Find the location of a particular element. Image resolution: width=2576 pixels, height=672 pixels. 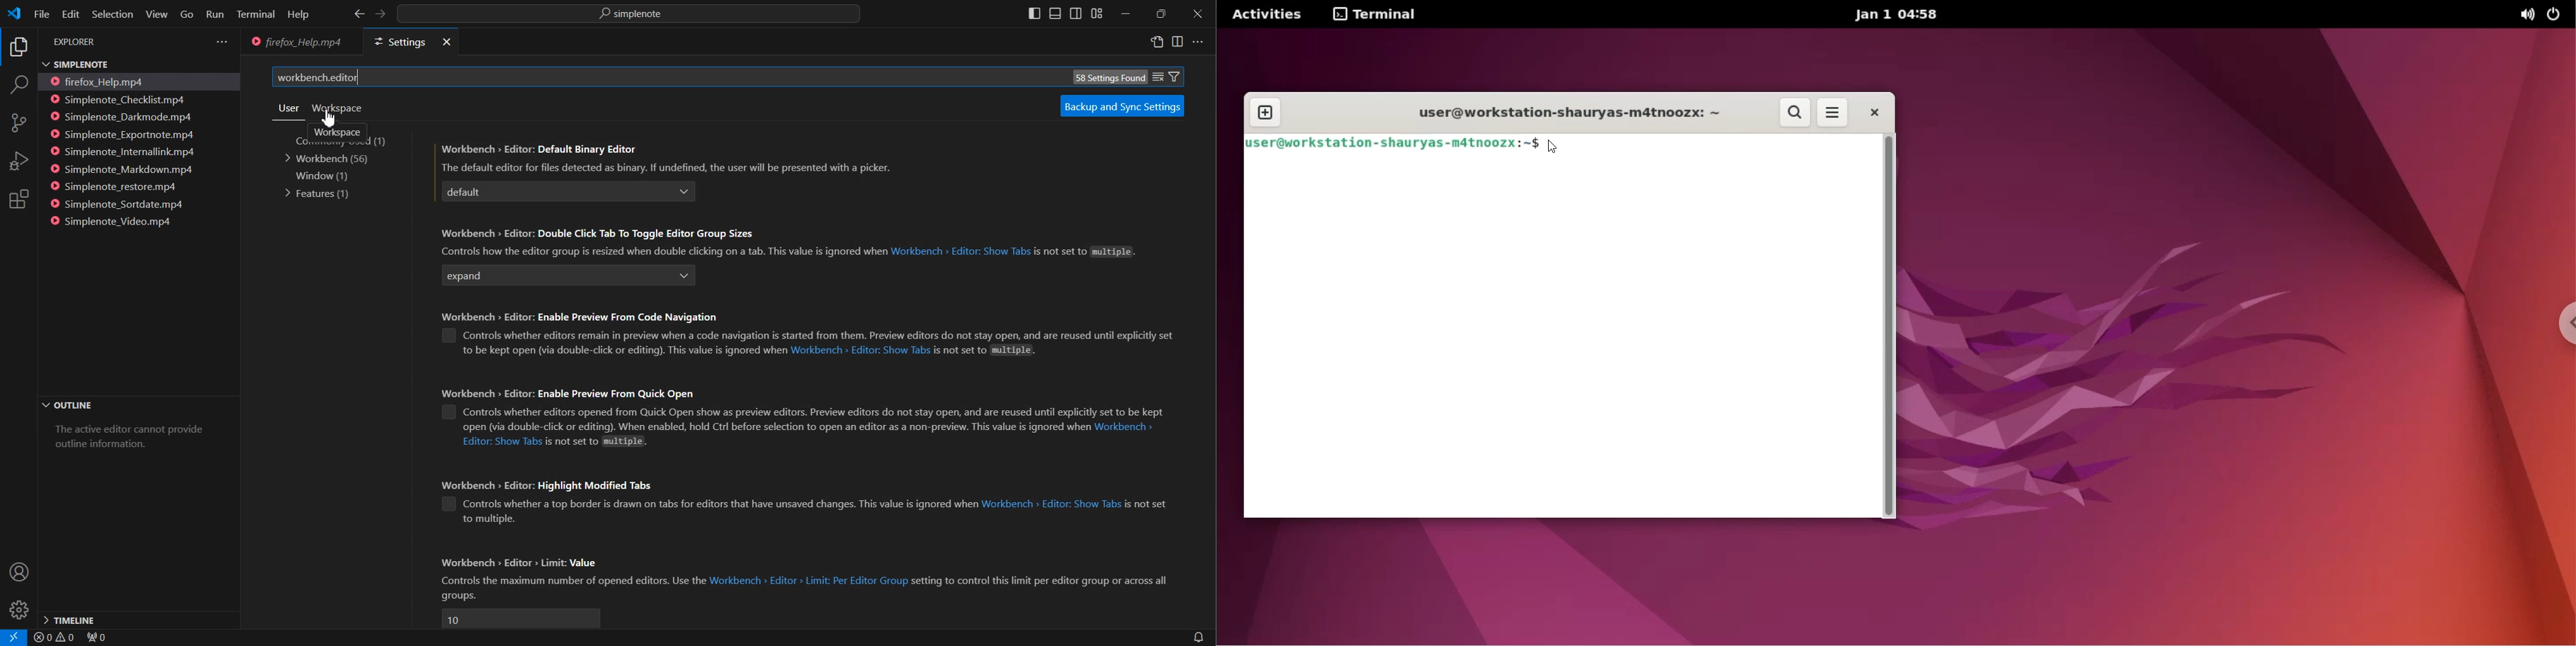

cursor is located at coordinates (329, 118).